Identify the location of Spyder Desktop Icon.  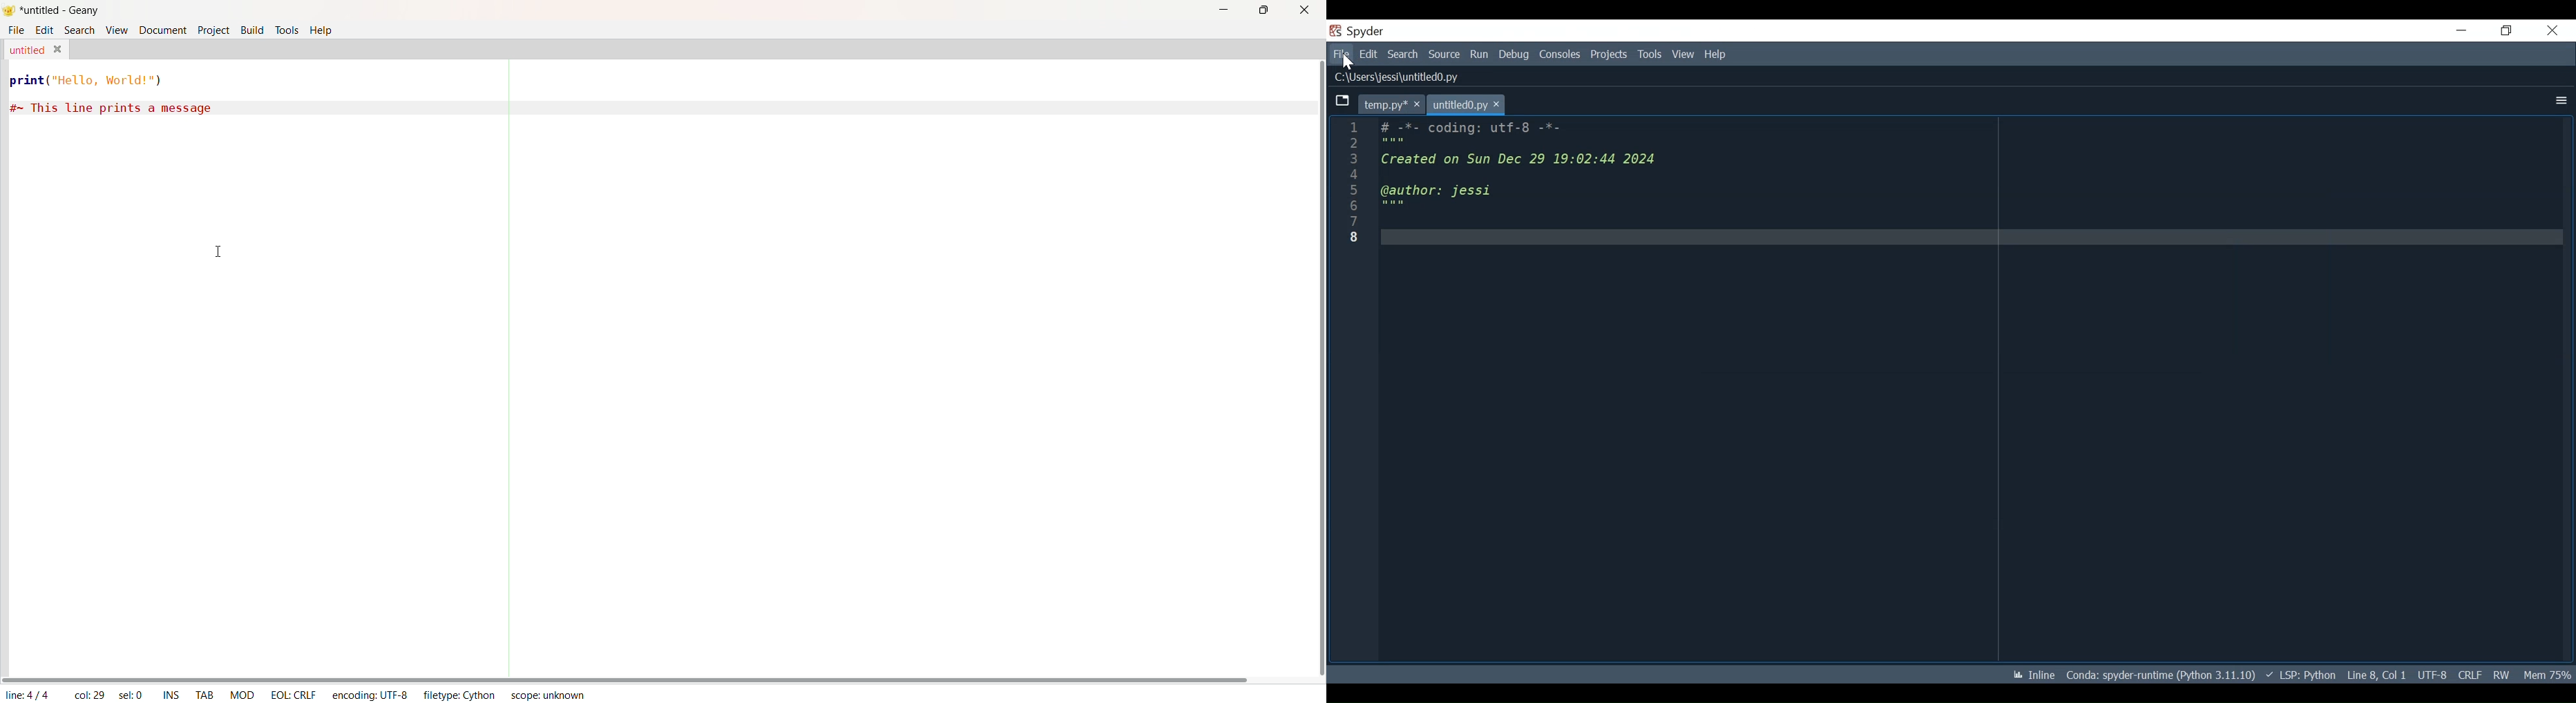
(1337, 31).